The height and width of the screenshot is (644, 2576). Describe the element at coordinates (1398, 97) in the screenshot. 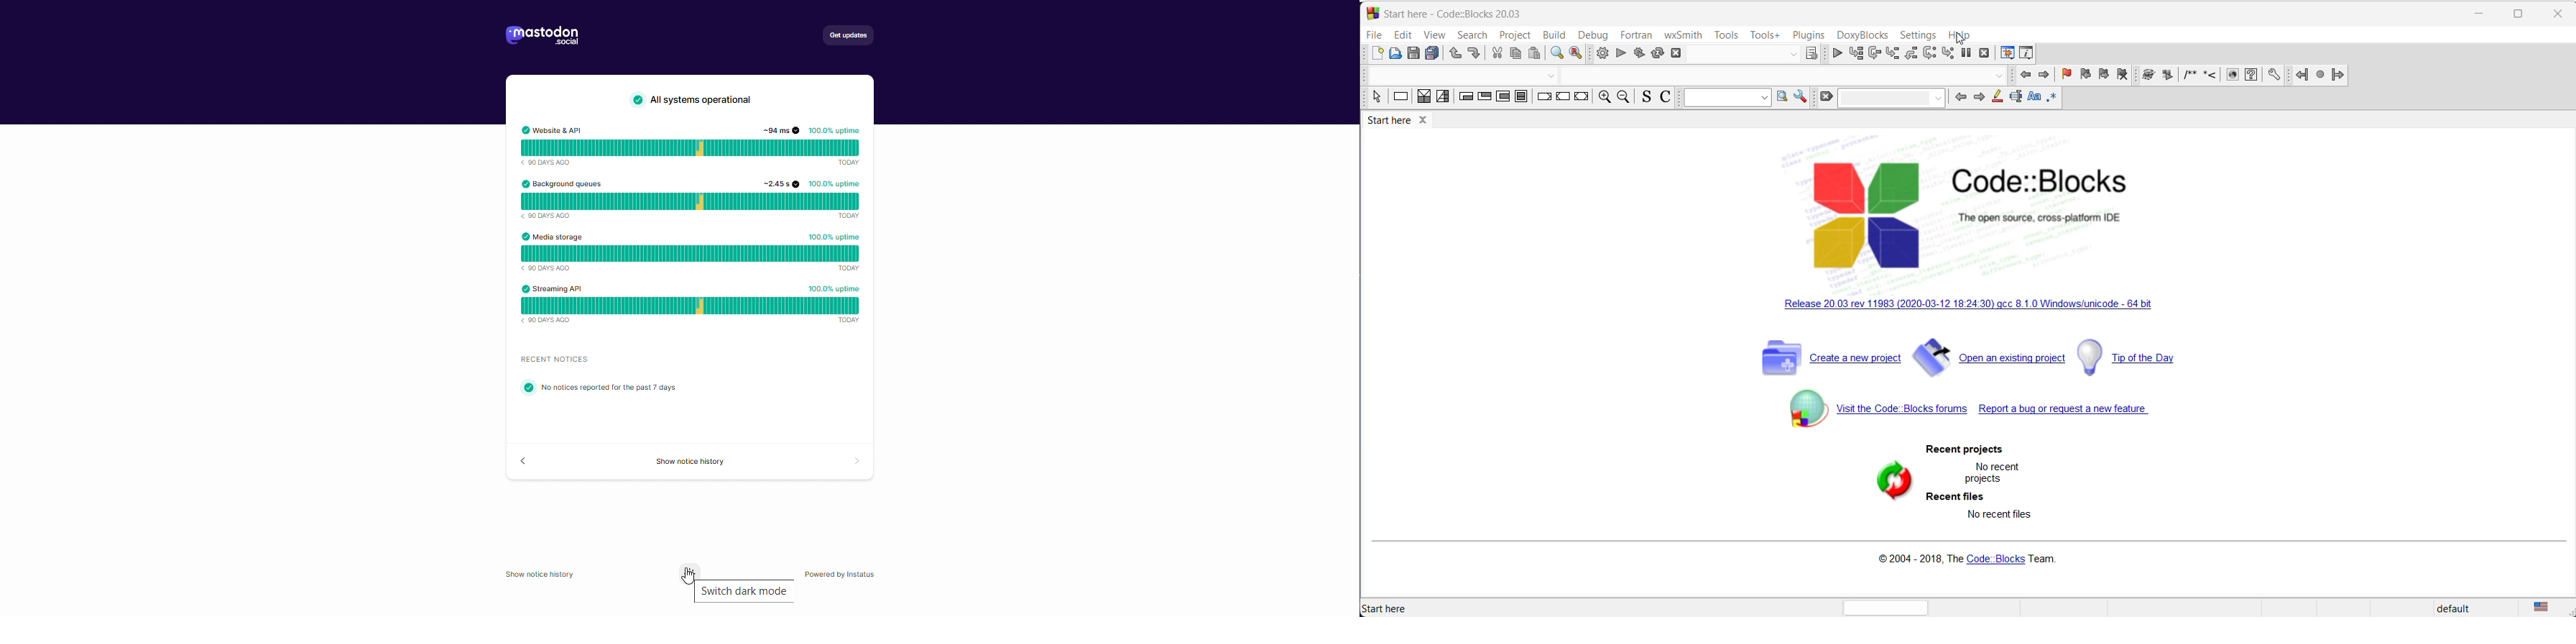

I see `instruction` at that location.